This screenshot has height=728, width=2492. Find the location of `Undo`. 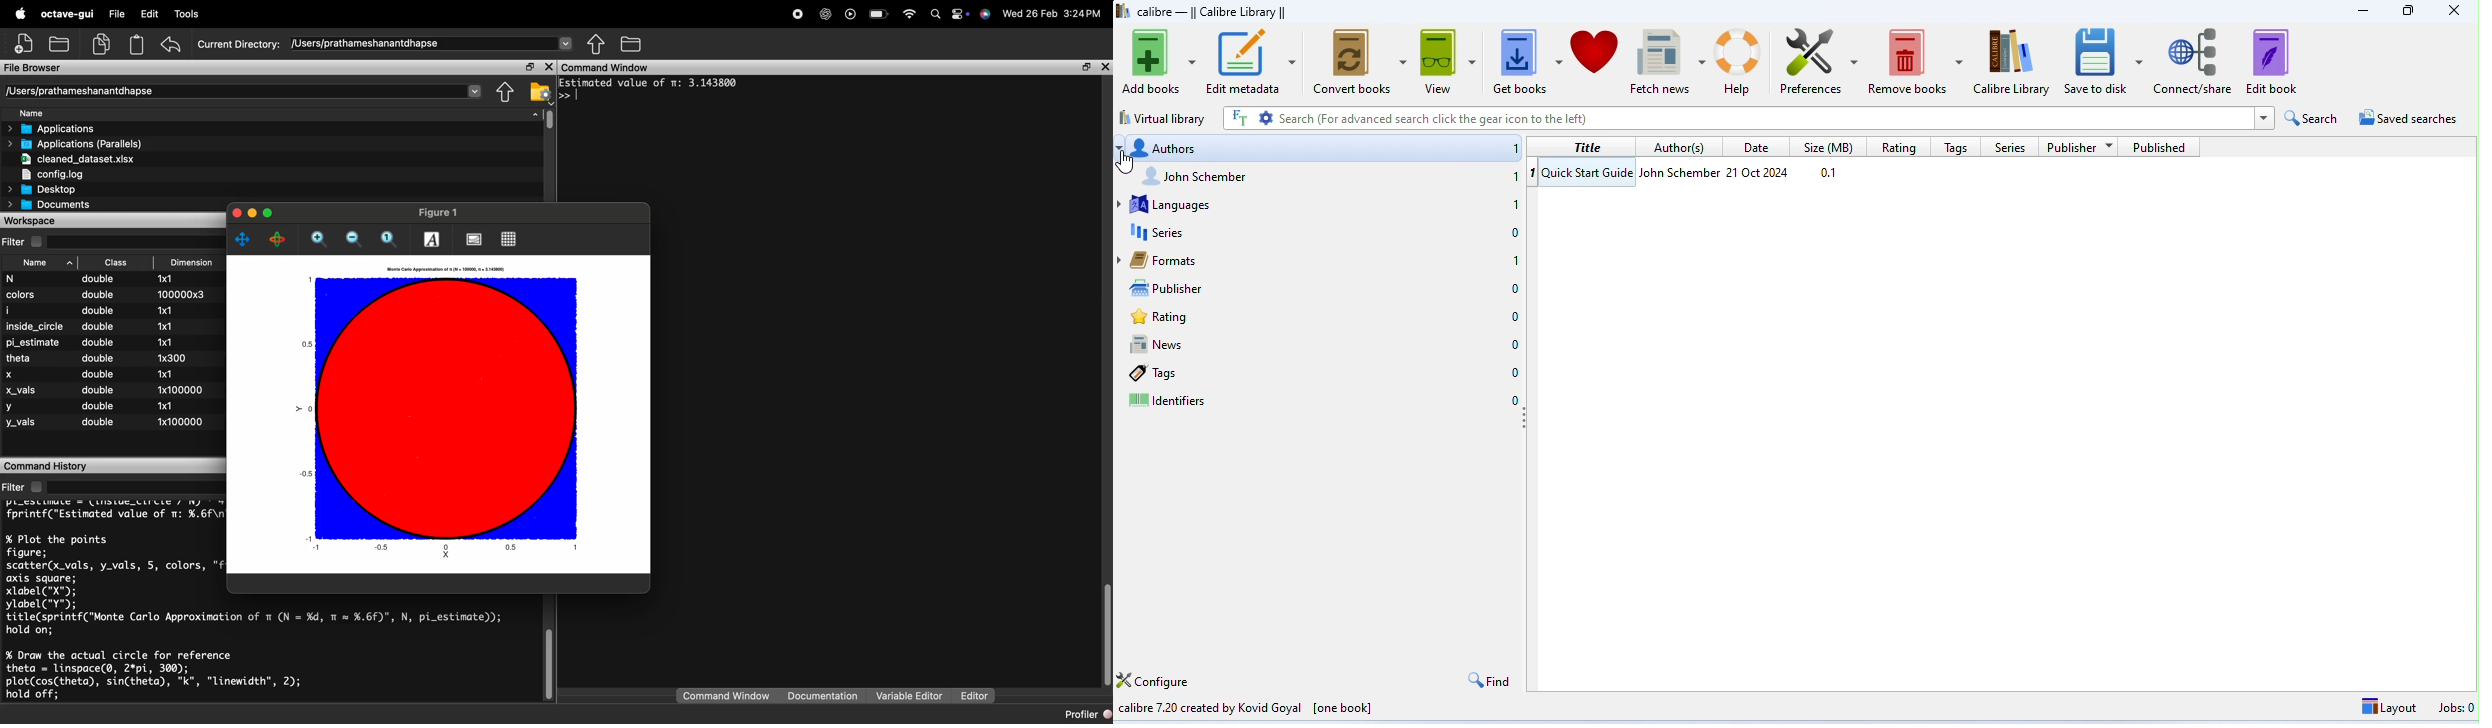

Undo is located at coordinates (171, 46).